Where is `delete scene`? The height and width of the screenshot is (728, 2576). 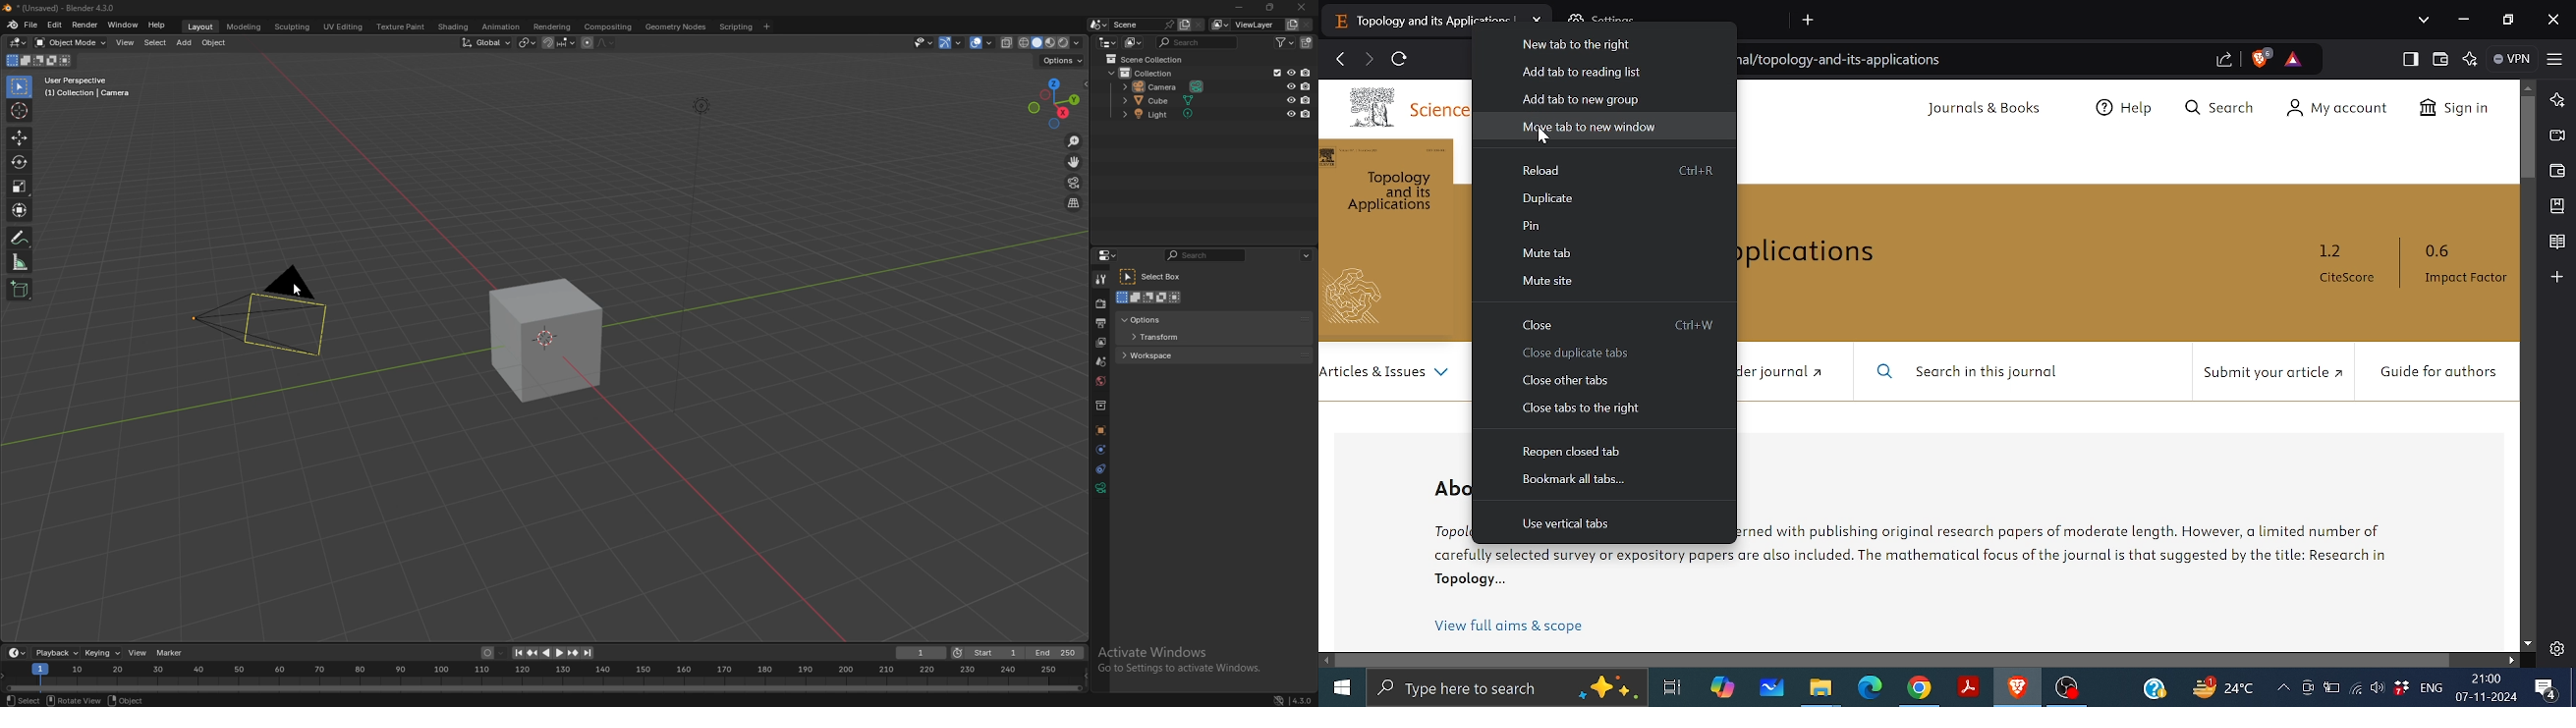 delete scene is located at coordinates (1199, 24).